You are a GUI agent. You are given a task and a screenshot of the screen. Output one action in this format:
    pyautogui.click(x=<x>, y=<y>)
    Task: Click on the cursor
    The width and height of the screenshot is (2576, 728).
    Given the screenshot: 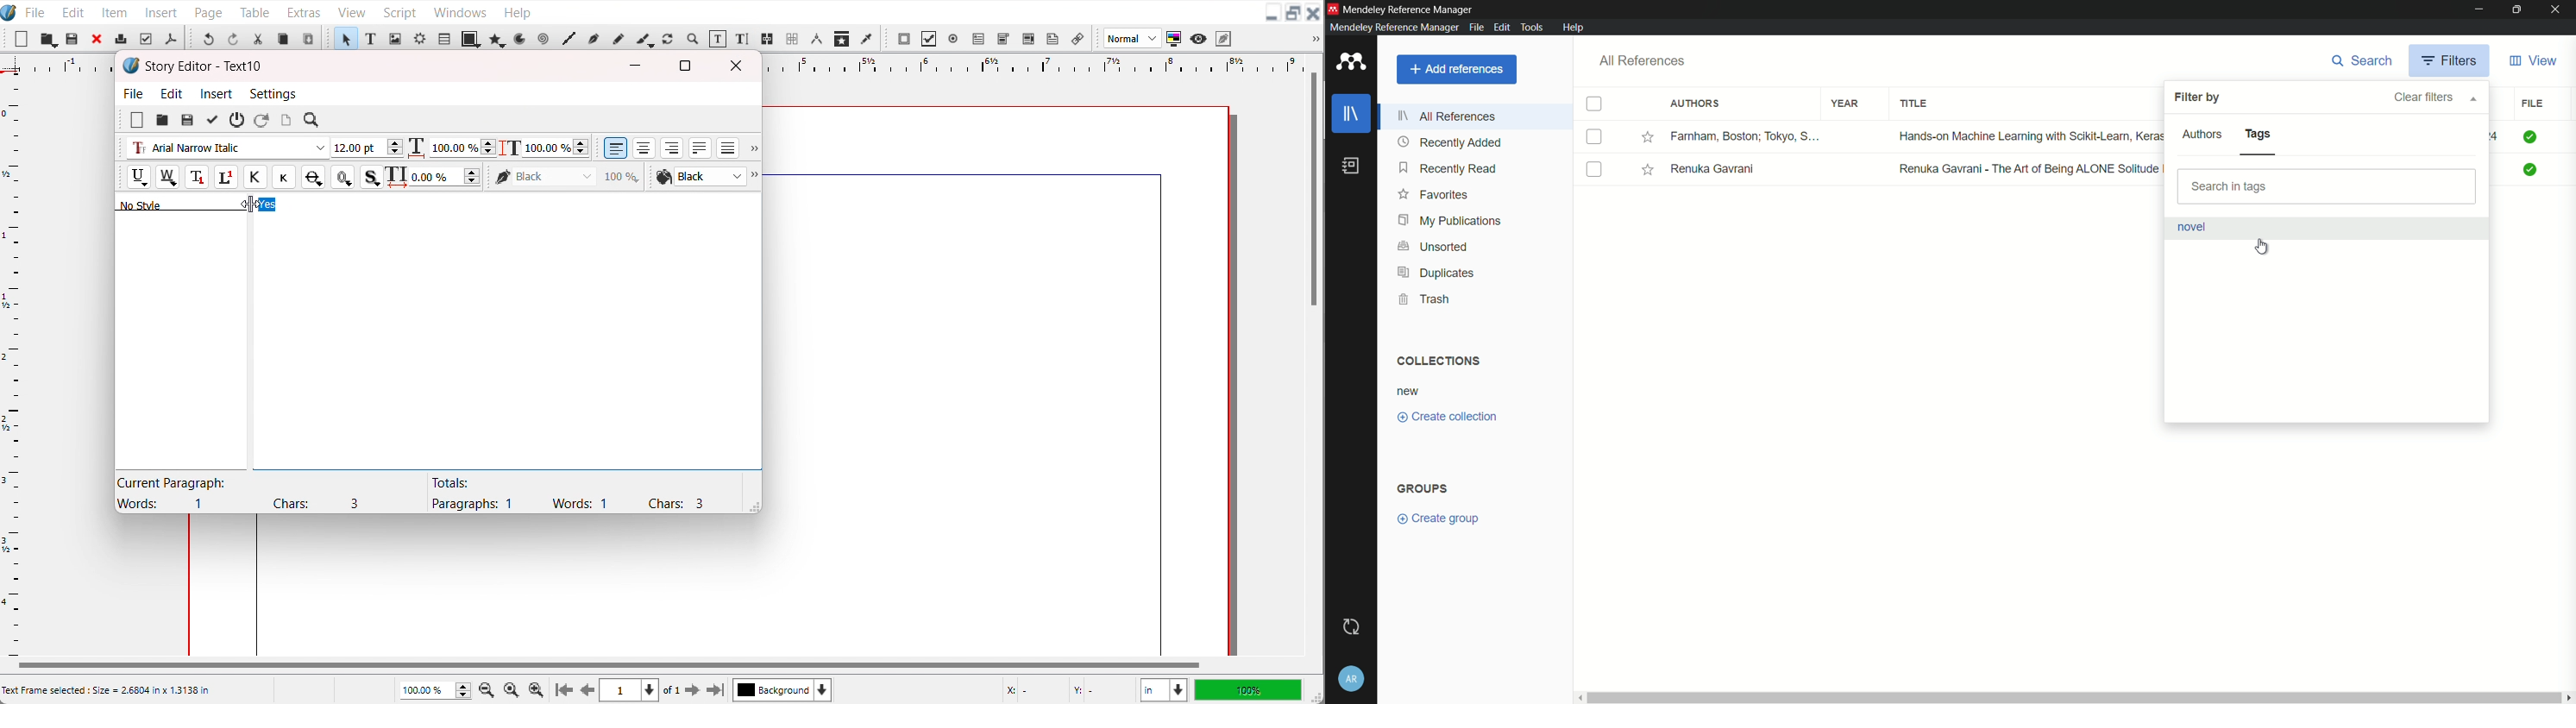 What is the action you would take?
    pyautogui.click(x=2262, y=245)
    